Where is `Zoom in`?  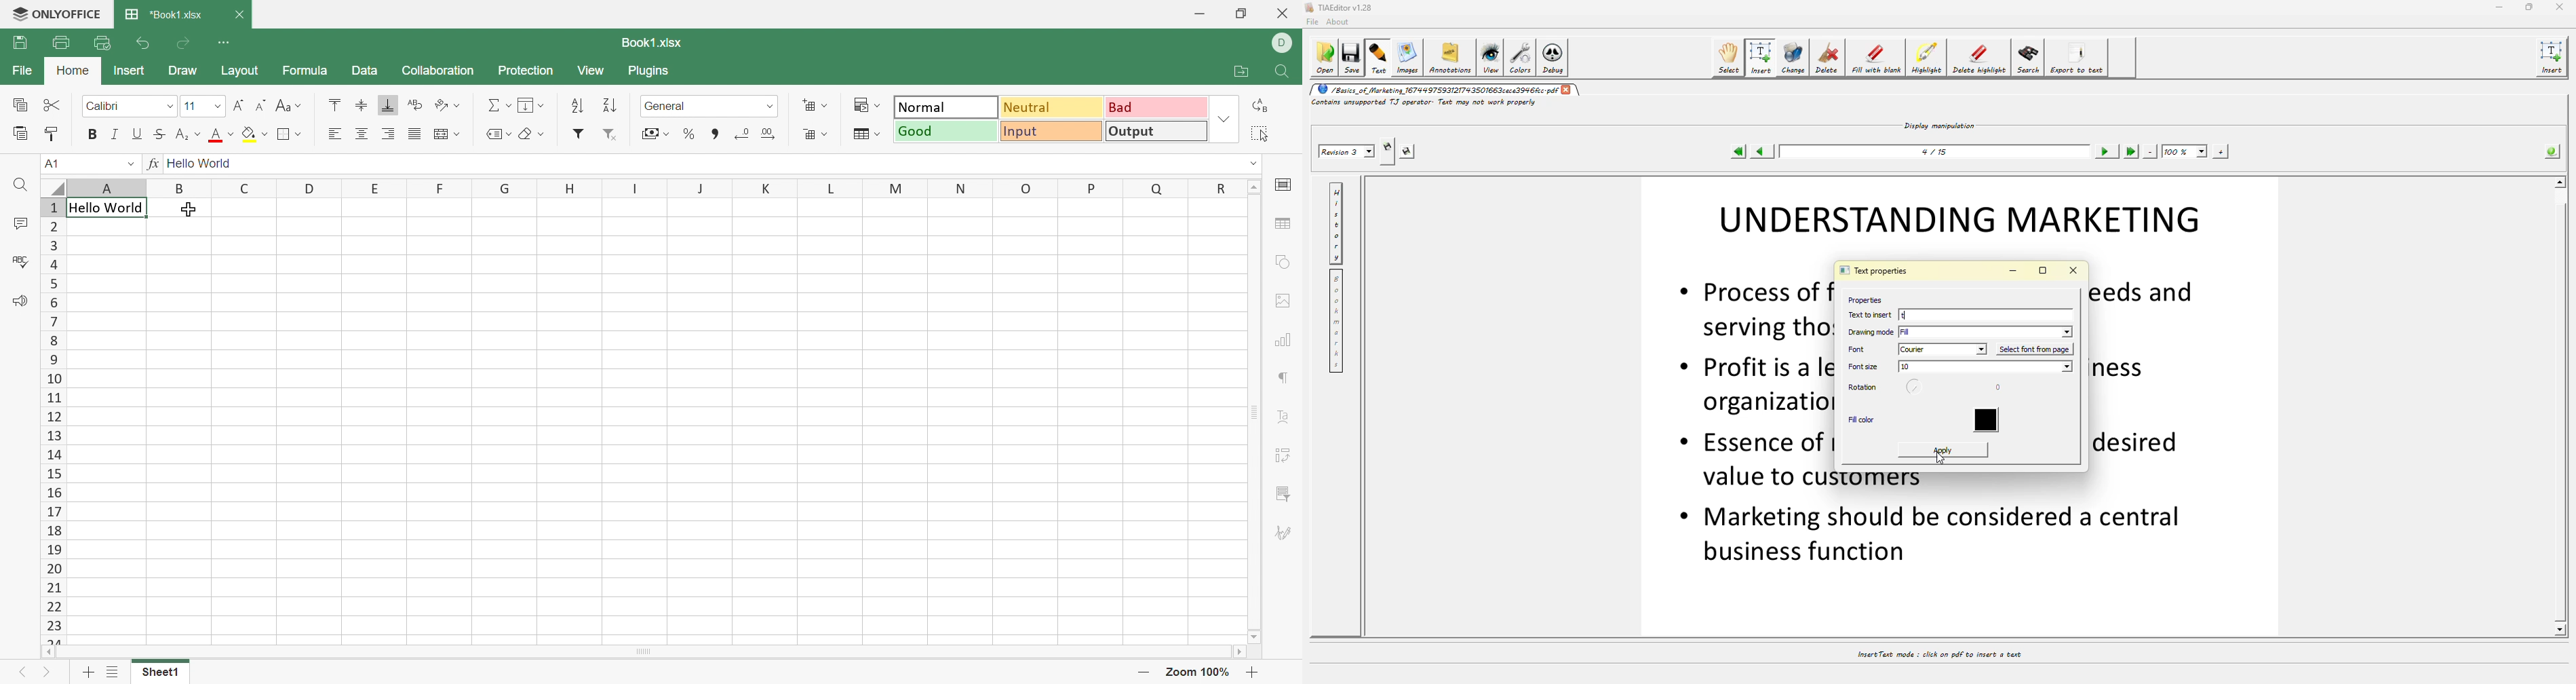
Zoom in is located at coordinates (1252, 673).